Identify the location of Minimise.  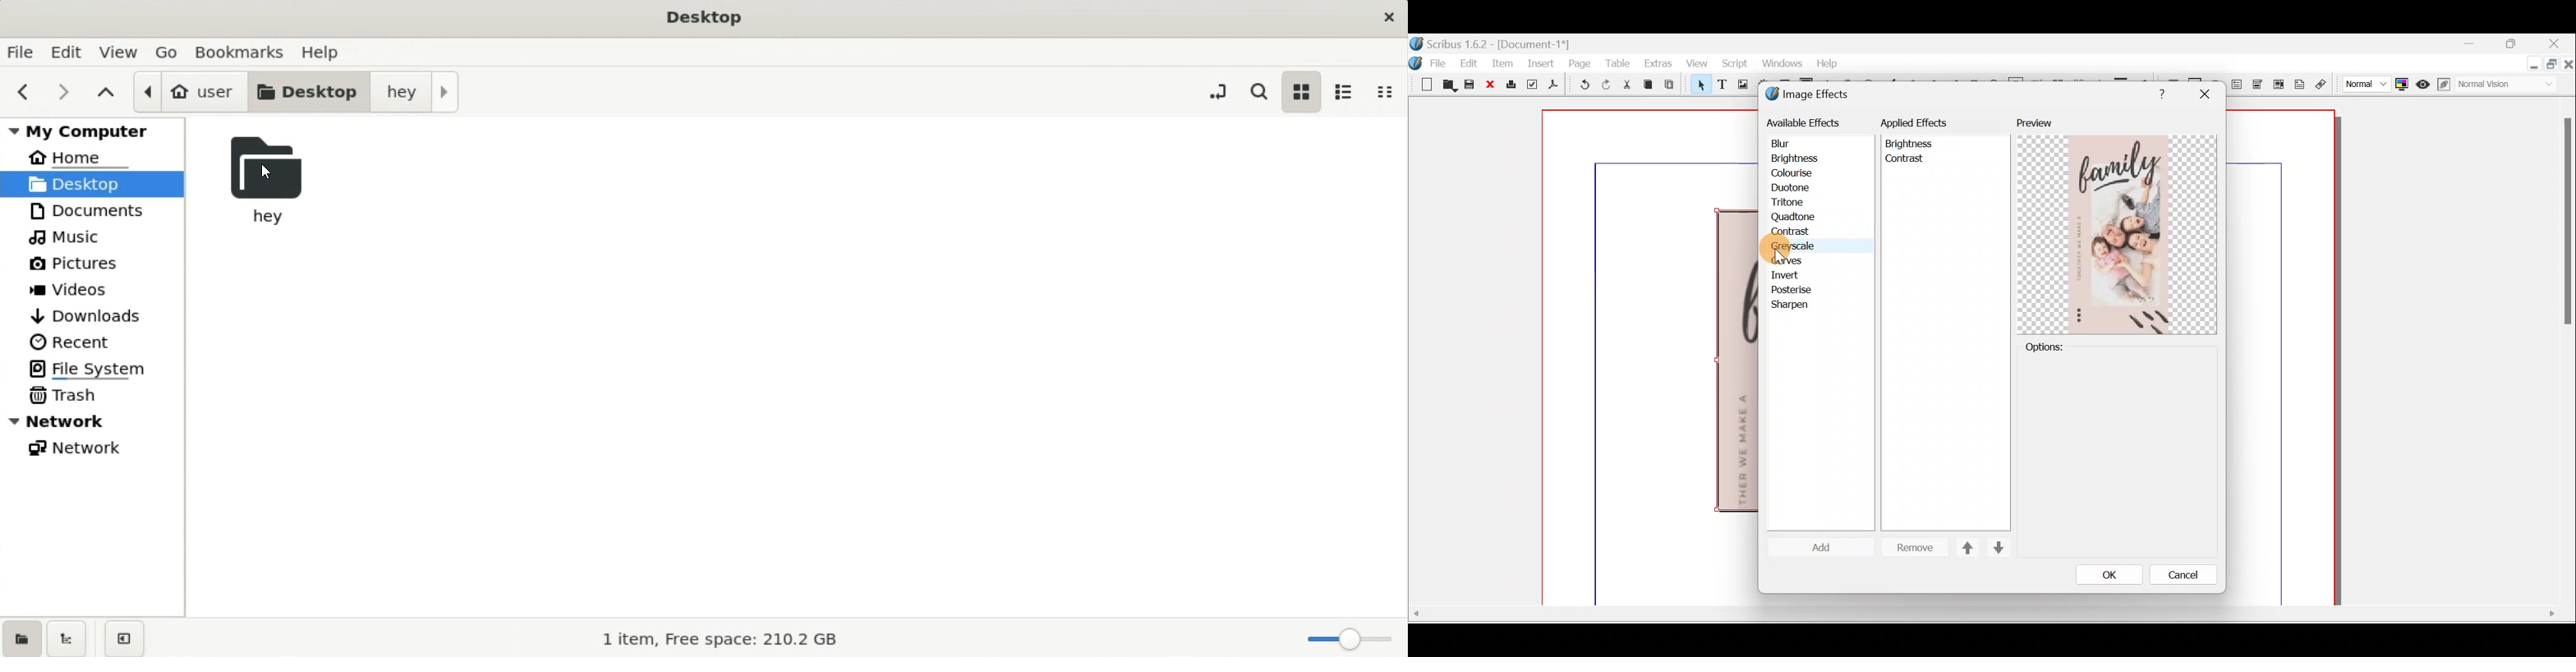
(2530, 64).